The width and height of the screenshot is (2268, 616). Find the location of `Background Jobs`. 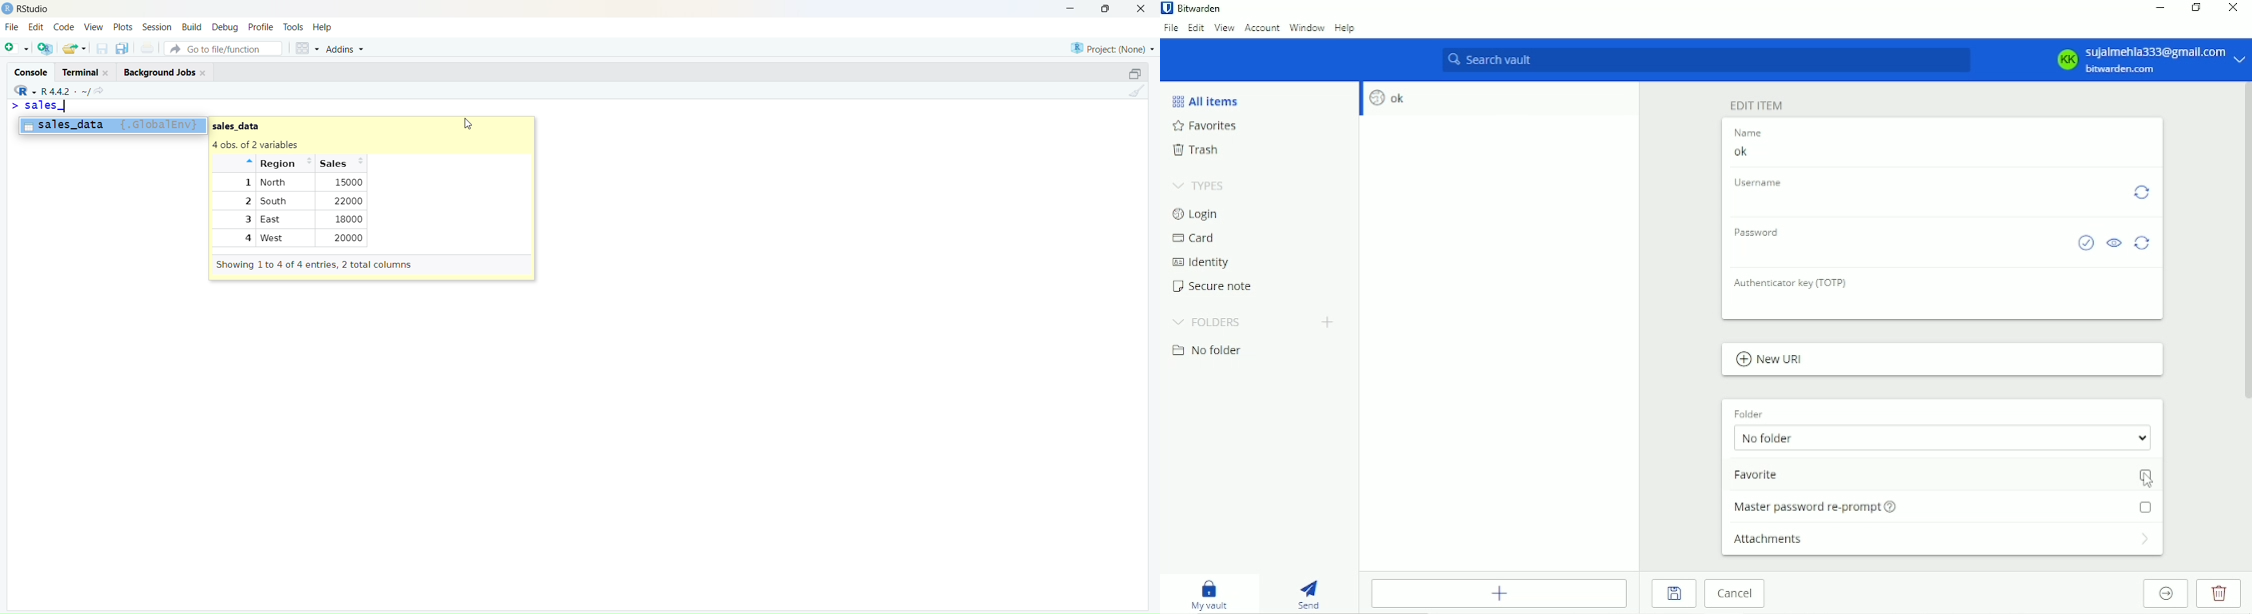

Background Jobs is located at coordinates (166, 71).